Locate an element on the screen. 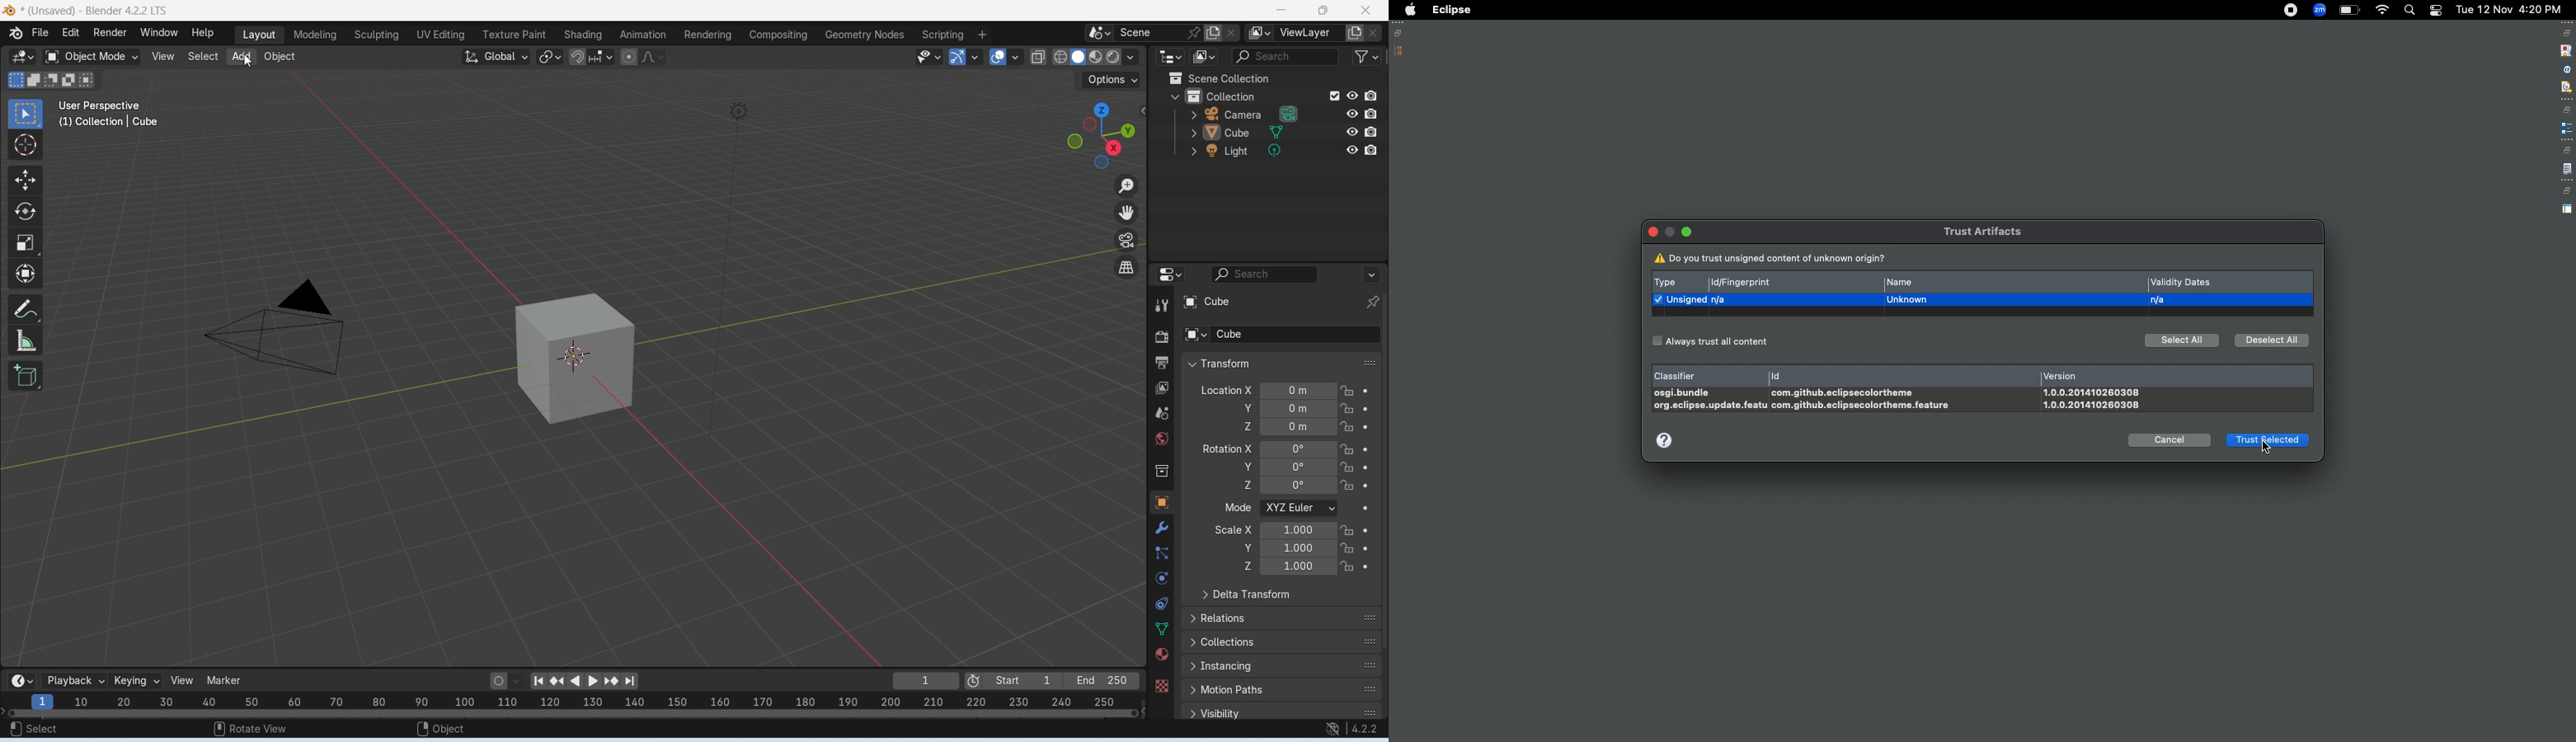 The width and height of the screenshot is (2576, 756). selectiblity and visibility is located at coordinates (930, 56).